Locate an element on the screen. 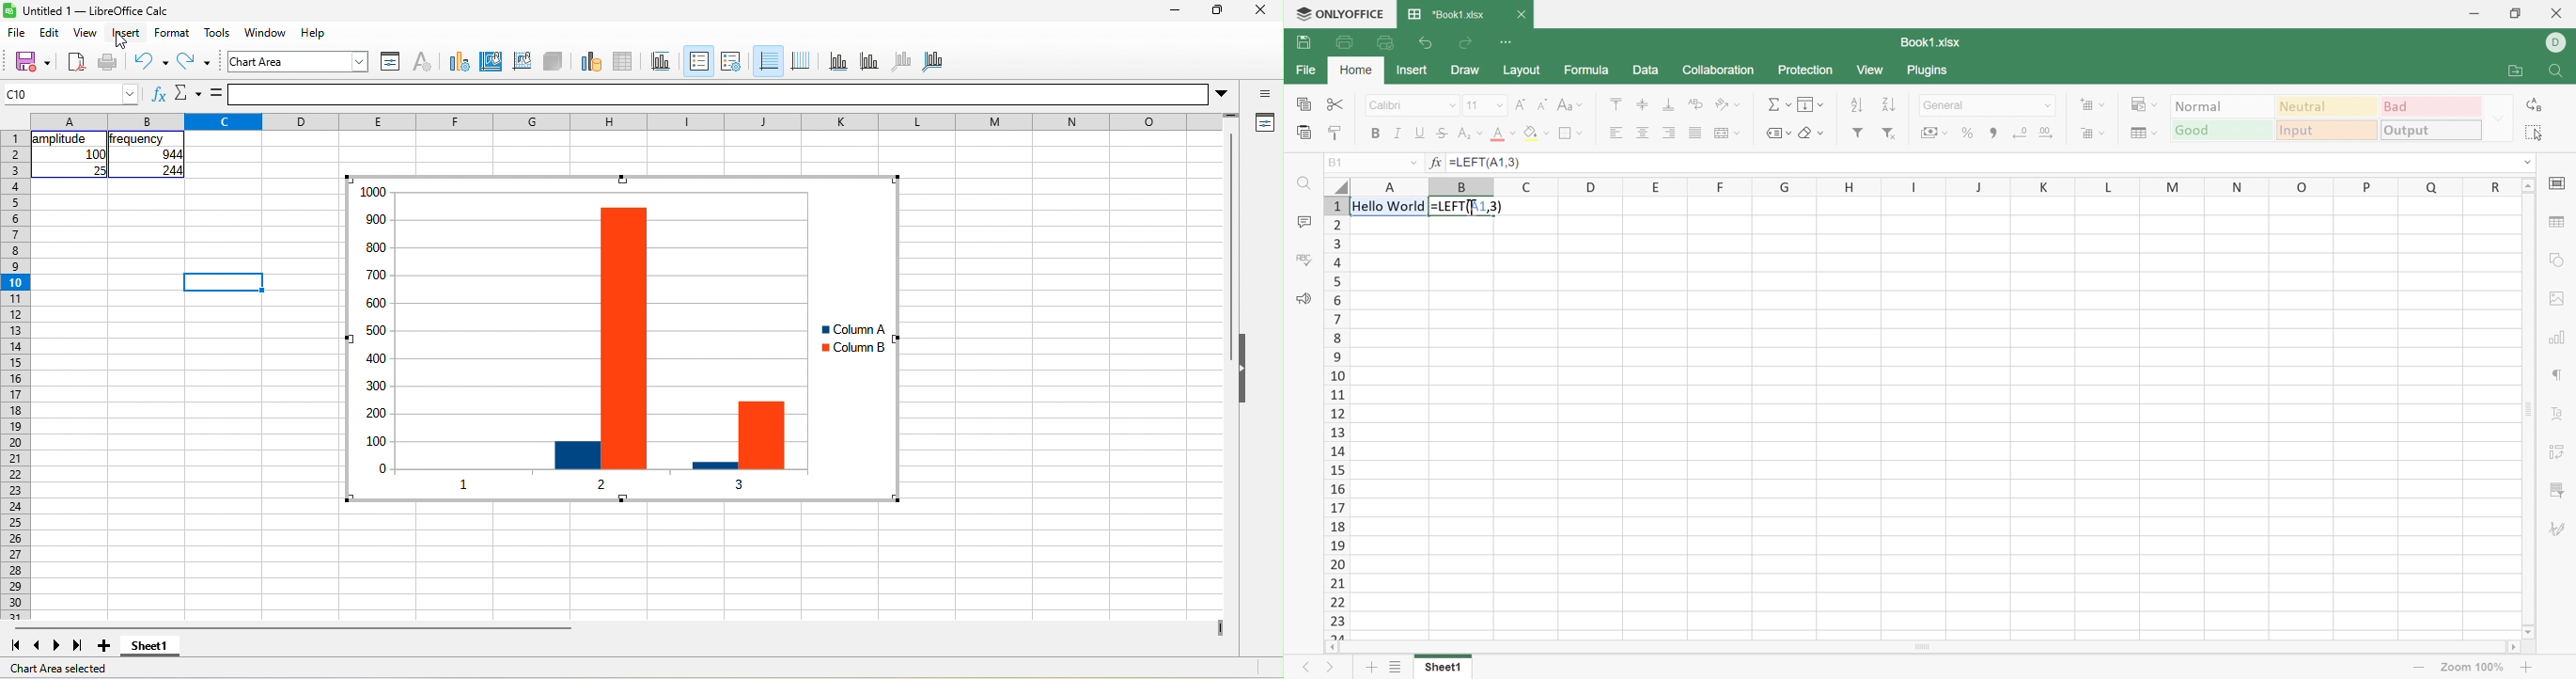  Subscript is located at coordinates (1468, 134).